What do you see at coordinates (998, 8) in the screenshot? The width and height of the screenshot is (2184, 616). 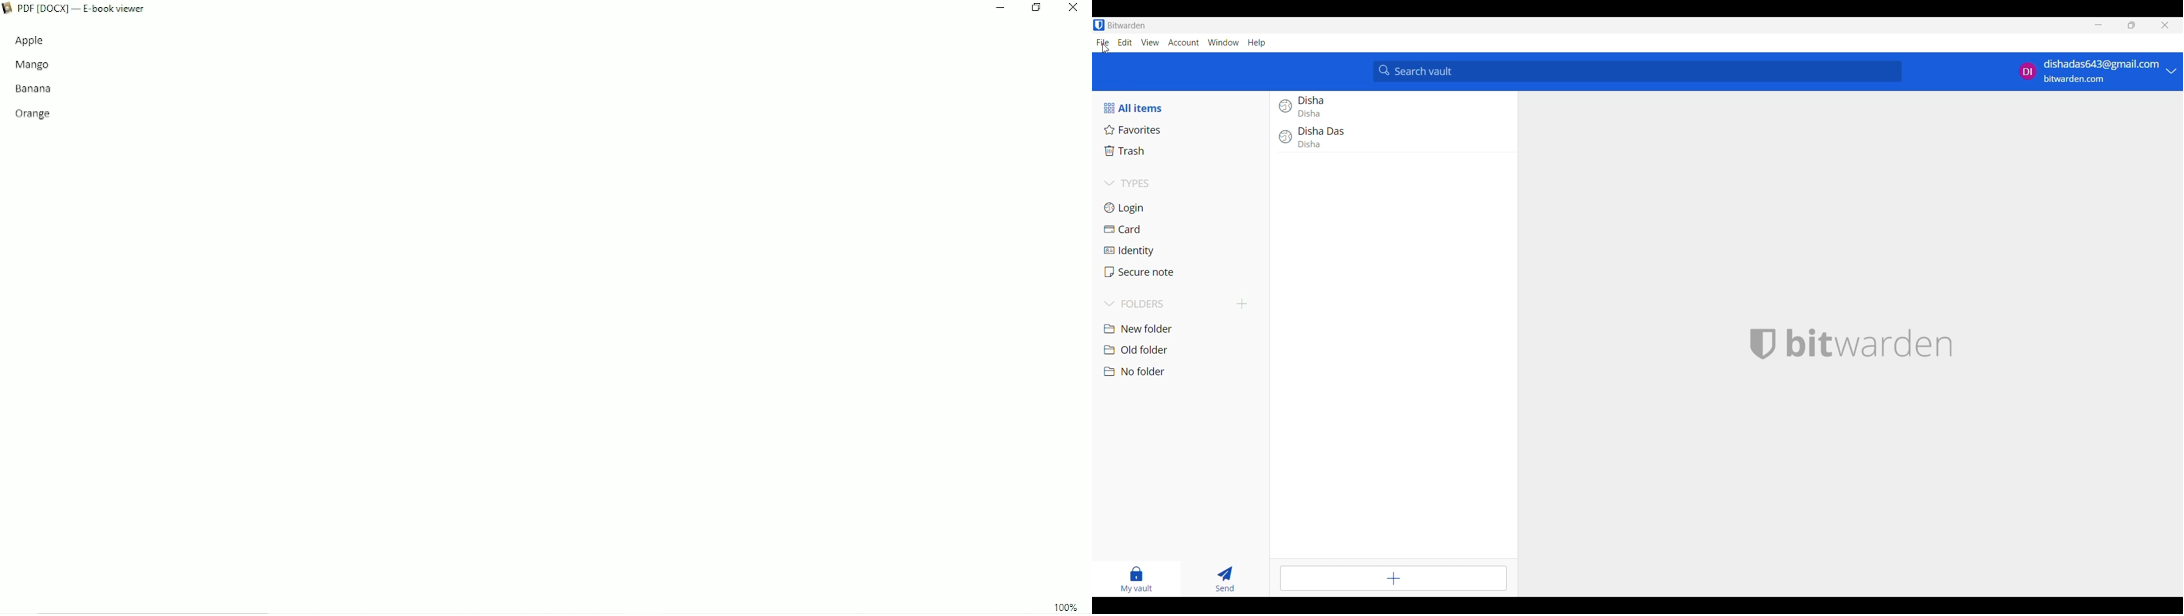 I see `Minimize` at bounding box center [998, 8].